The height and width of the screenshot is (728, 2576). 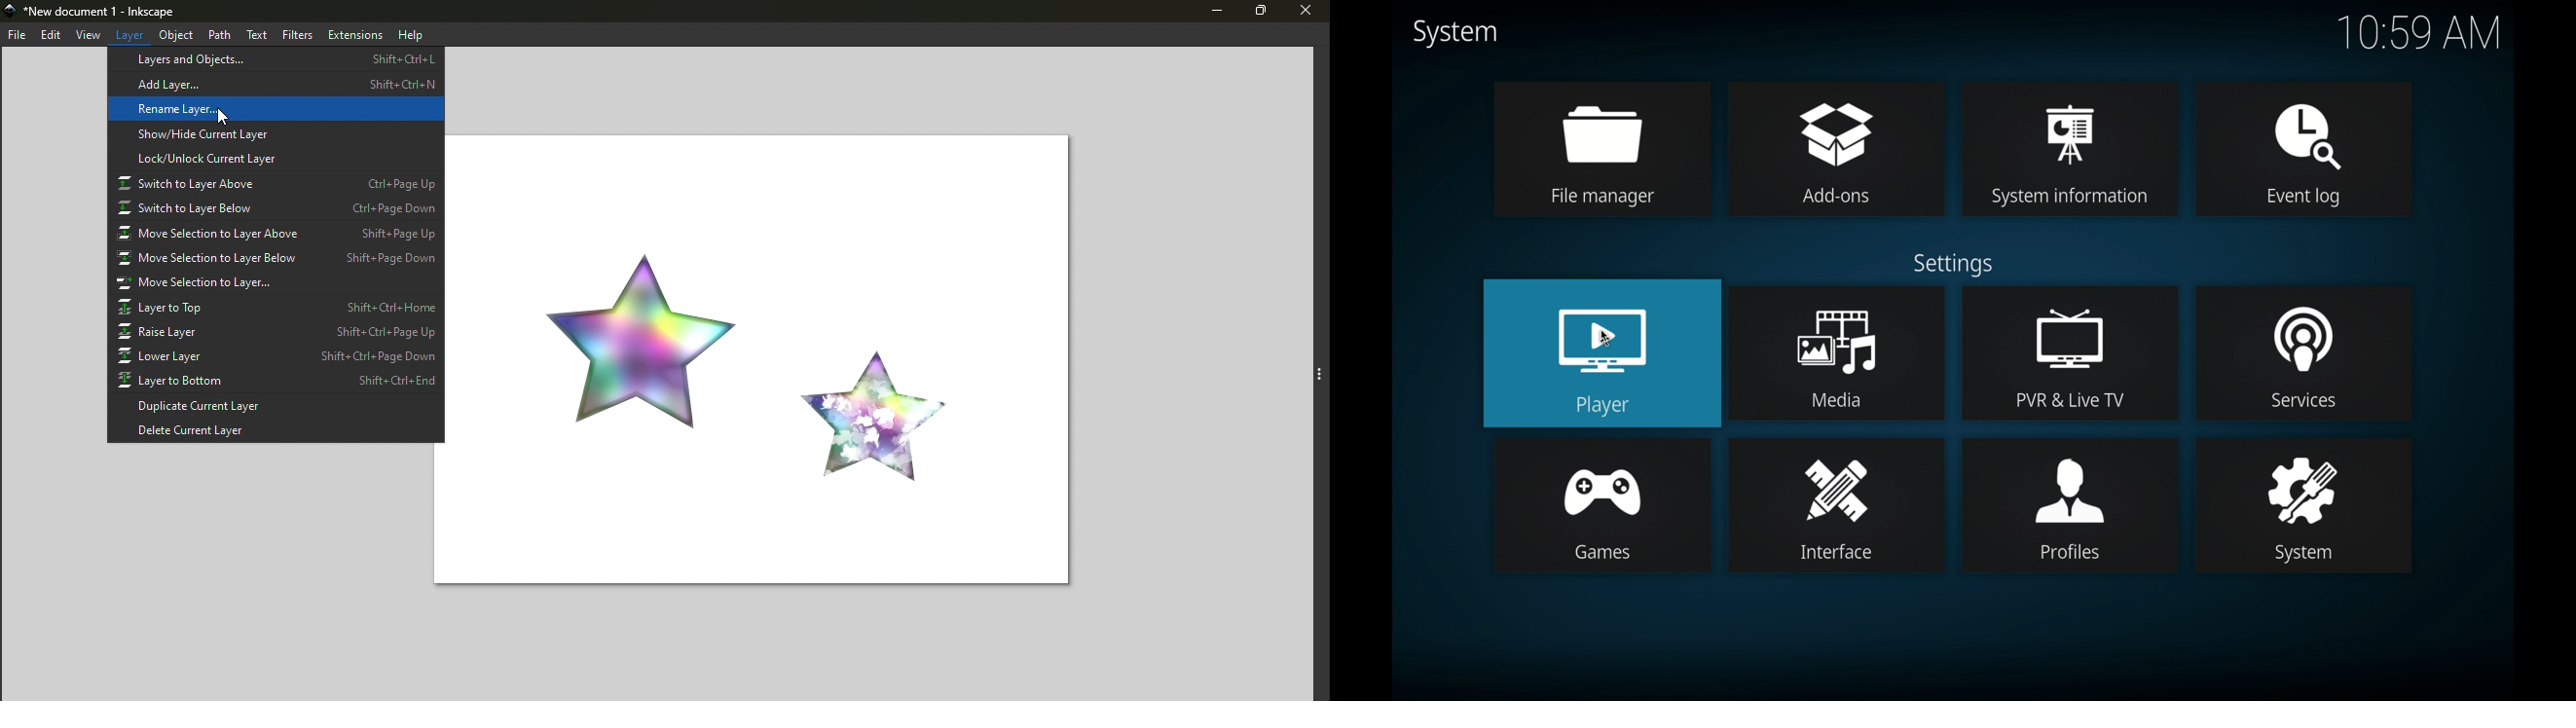 I want to click on Raise layer, so click(x=274, y=330).